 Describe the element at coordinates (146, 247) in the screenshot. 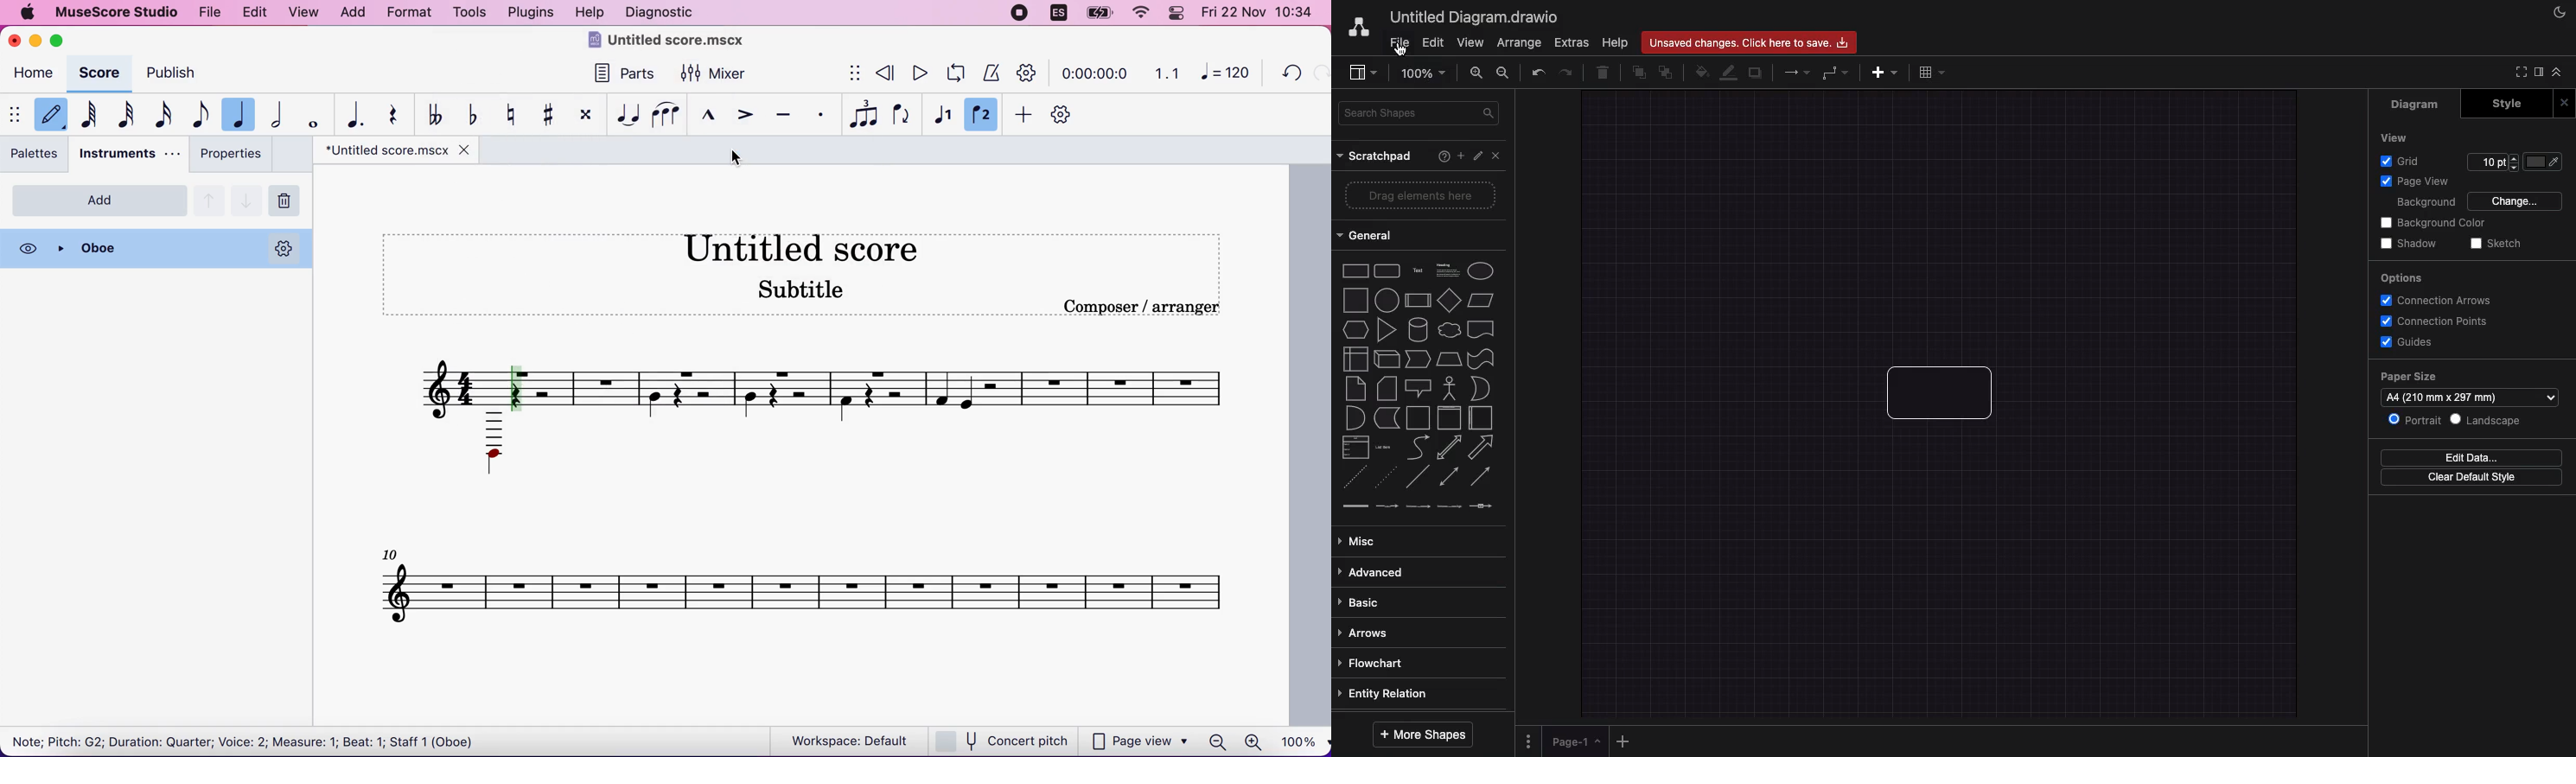

I see `oboe` at that location.